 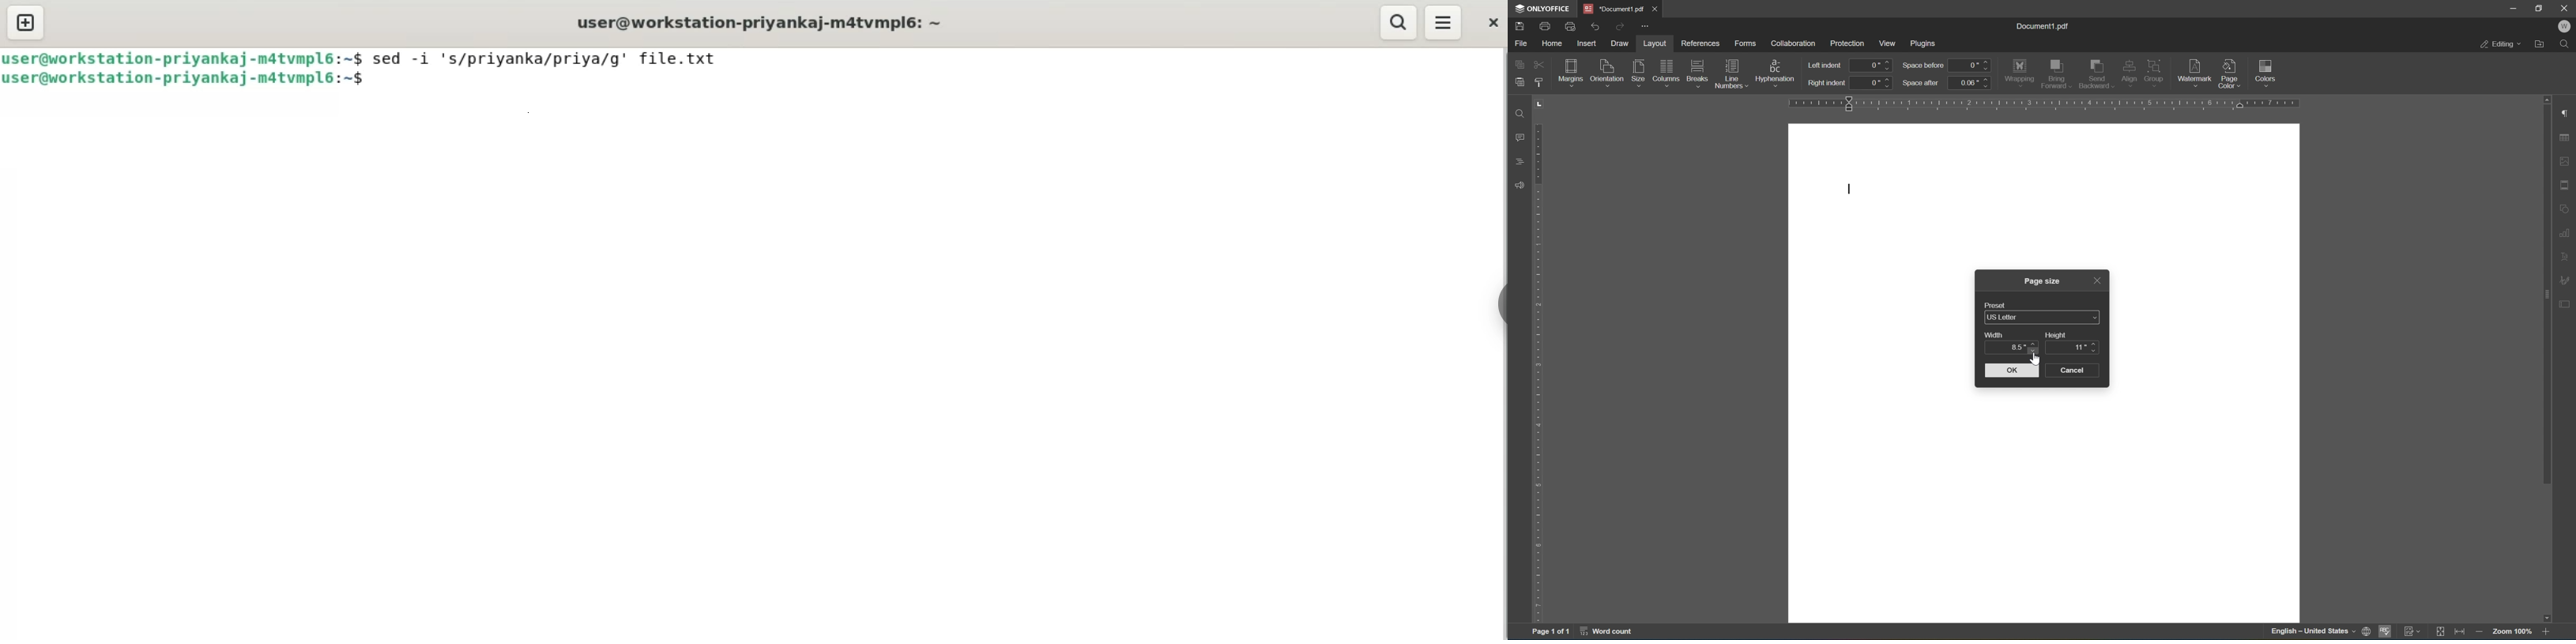 What do you see at coordinates (2567, 279) in the screenshot?
I see `signature` at bounding box center [2567, 279].